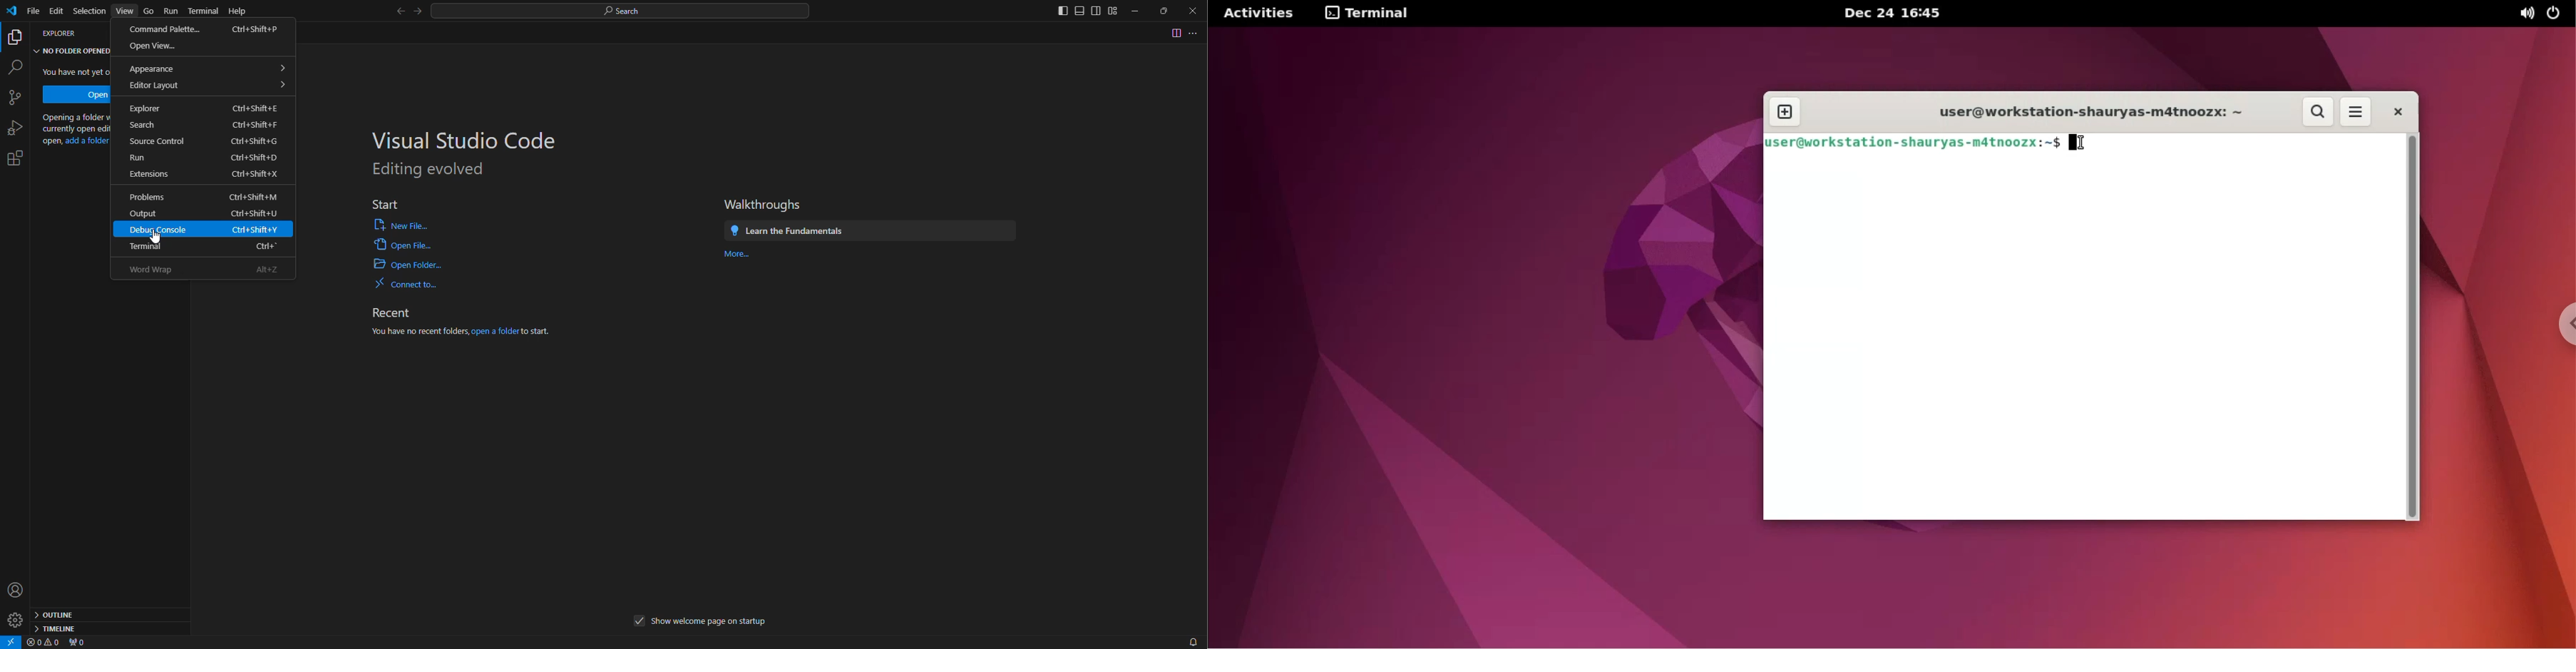  What do you see at coordinates (209, 270) in the screenshot?
I see `word wrap` at bounding box center [209, 270].